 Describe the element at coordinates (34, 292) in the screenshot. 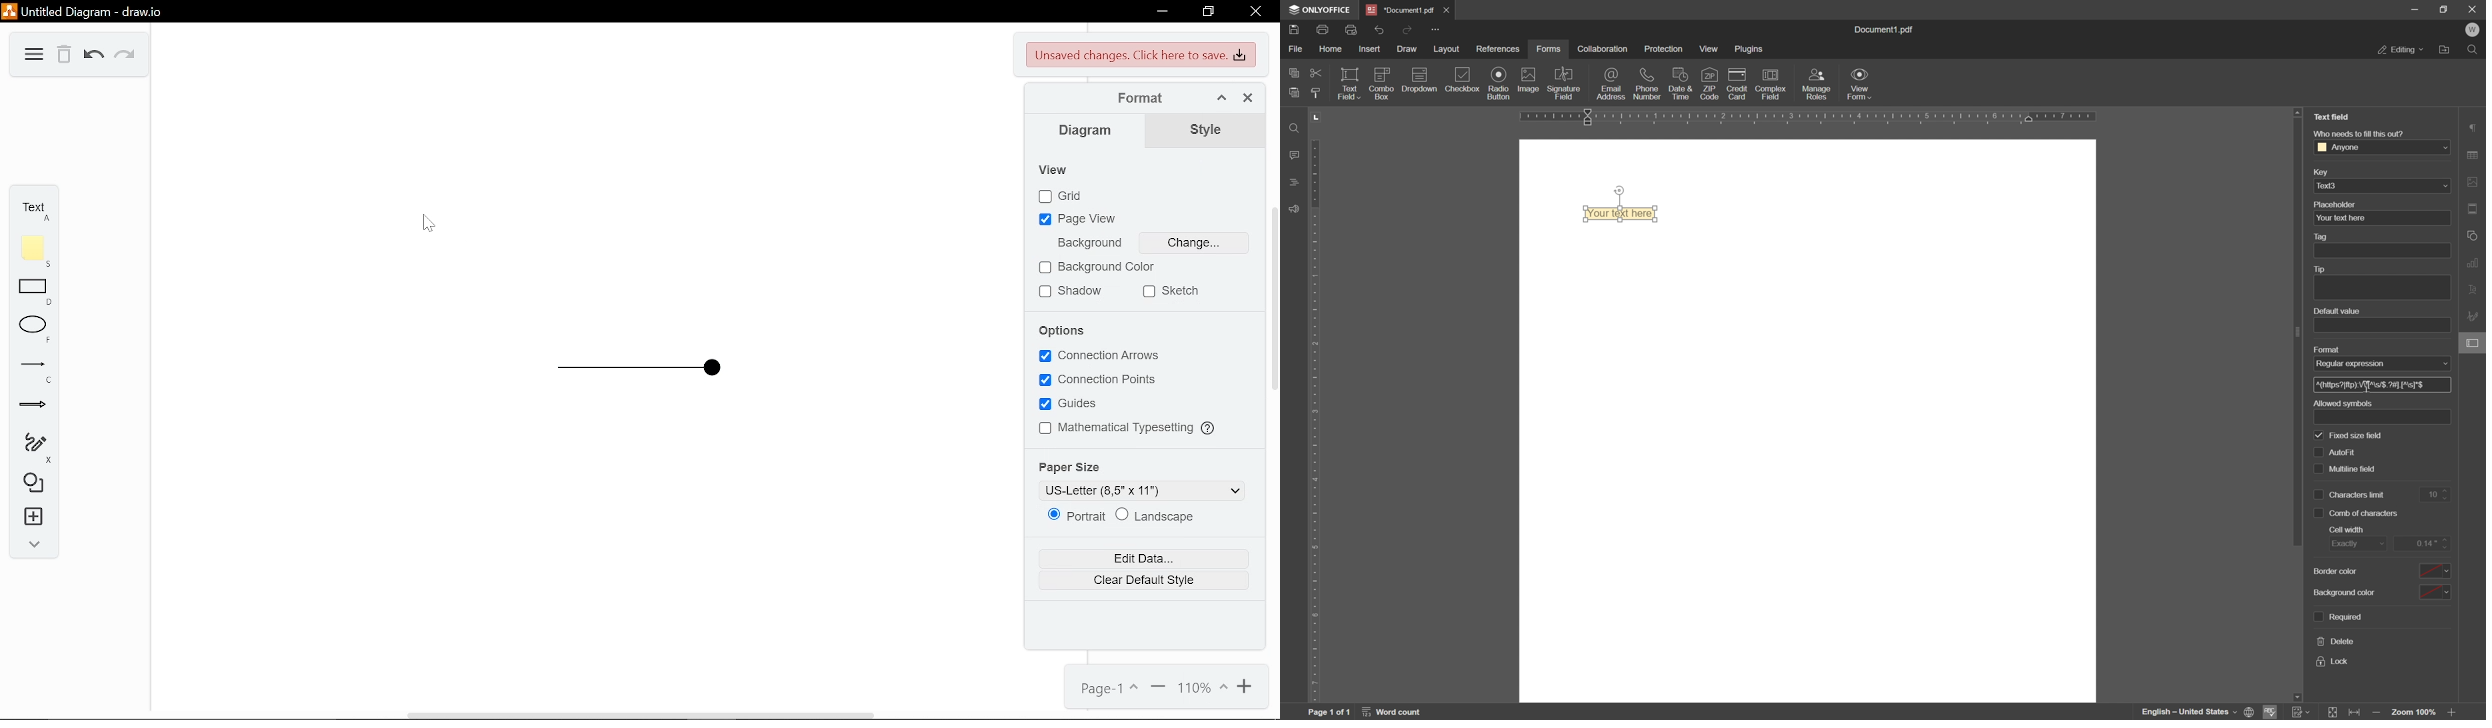

I see `Rectangle` at that location.